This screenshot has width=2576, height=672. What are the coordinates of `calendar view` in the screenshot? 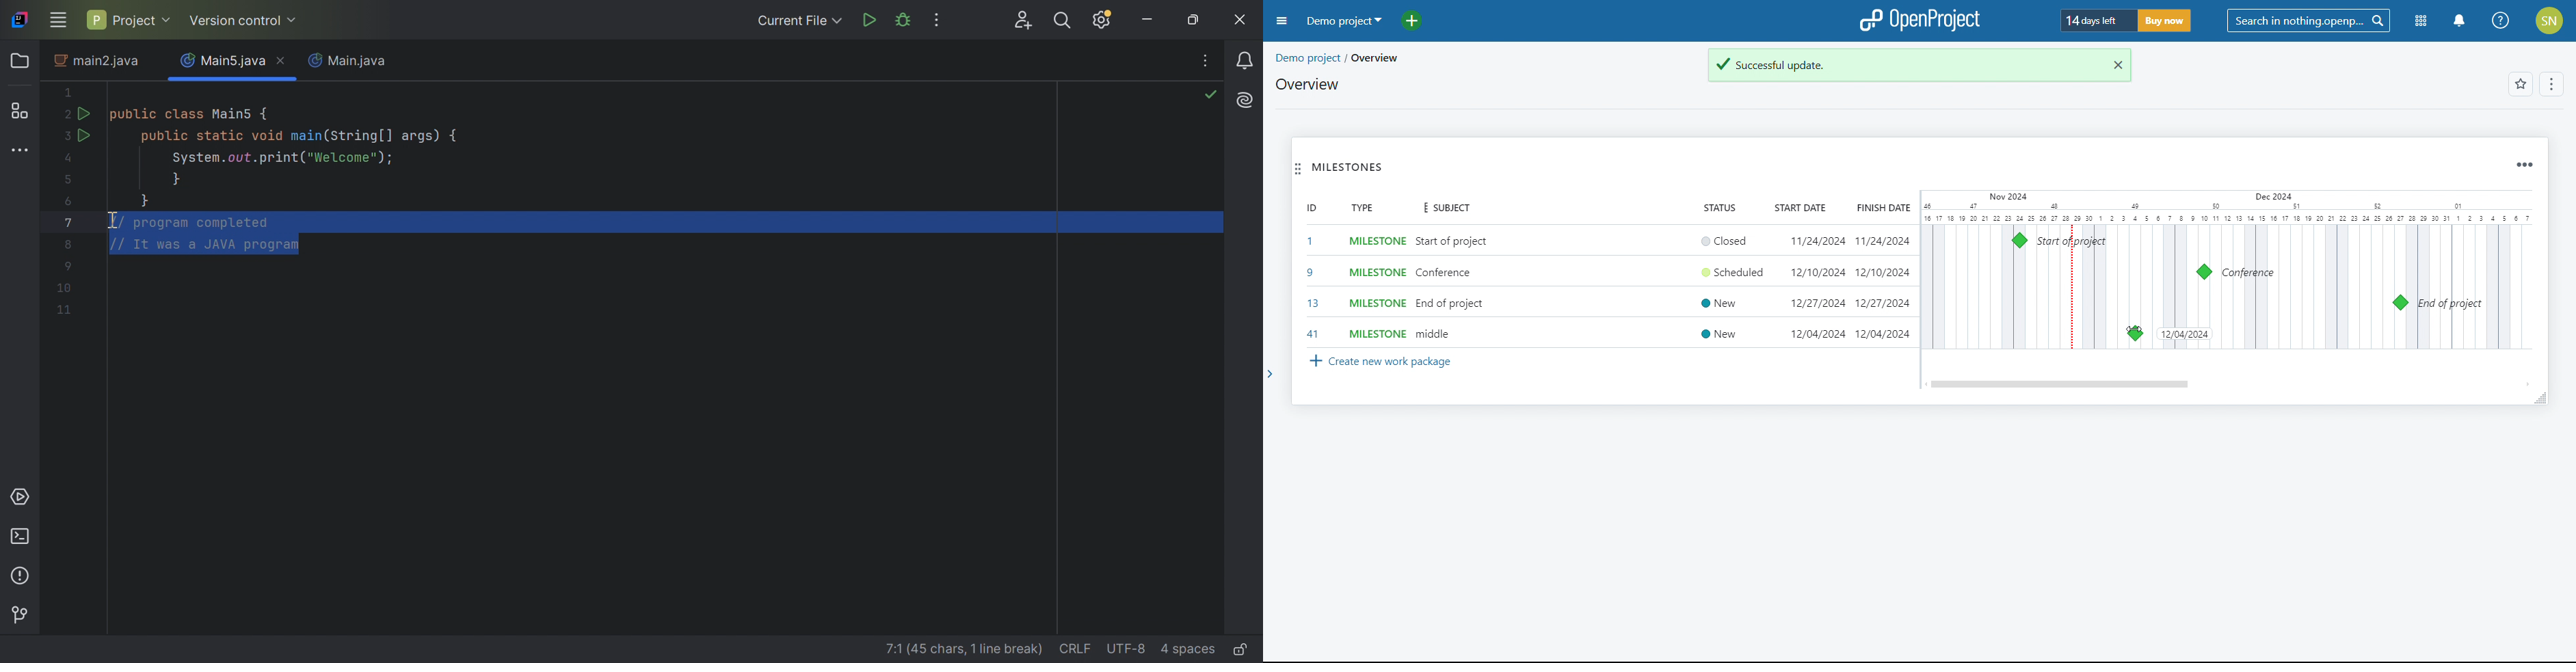 It's located at (2226, 270).